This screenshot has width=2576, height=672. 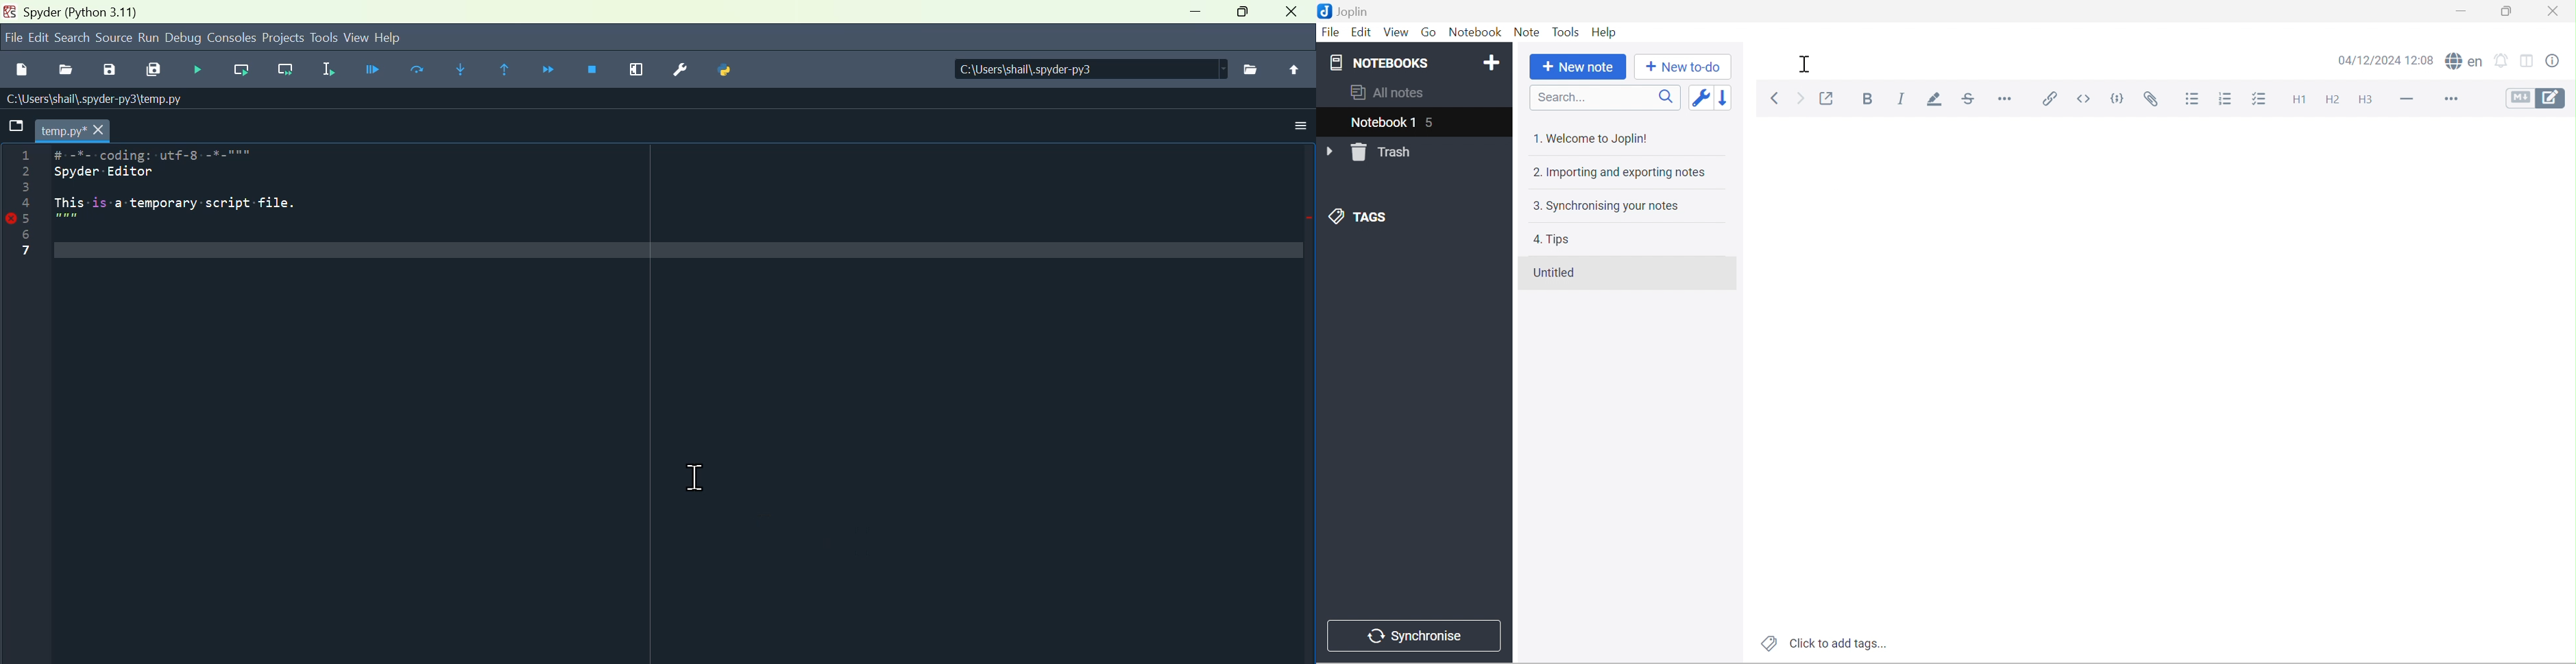 I want to click on Code, so click(x=2118, y=96).